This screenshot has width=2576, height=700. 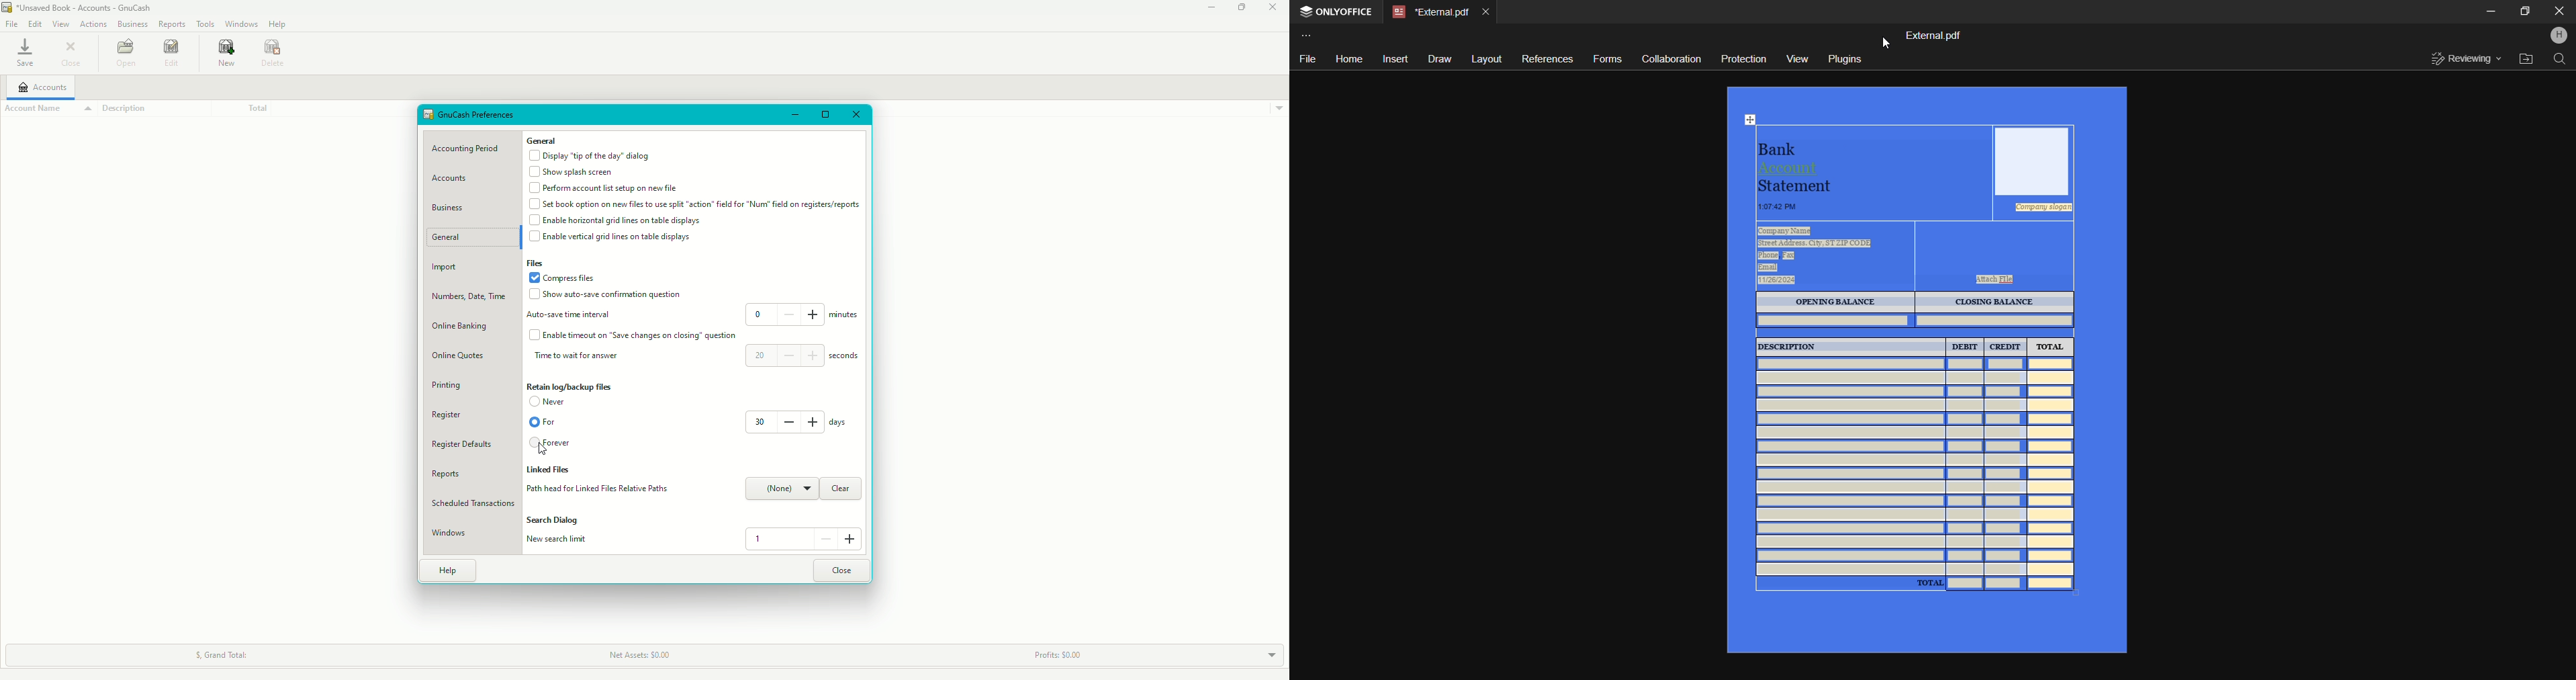 What do you see at coordinates (1051, 655) in the screenshot?
I see `Profits` at bounding box center [1051, 655].